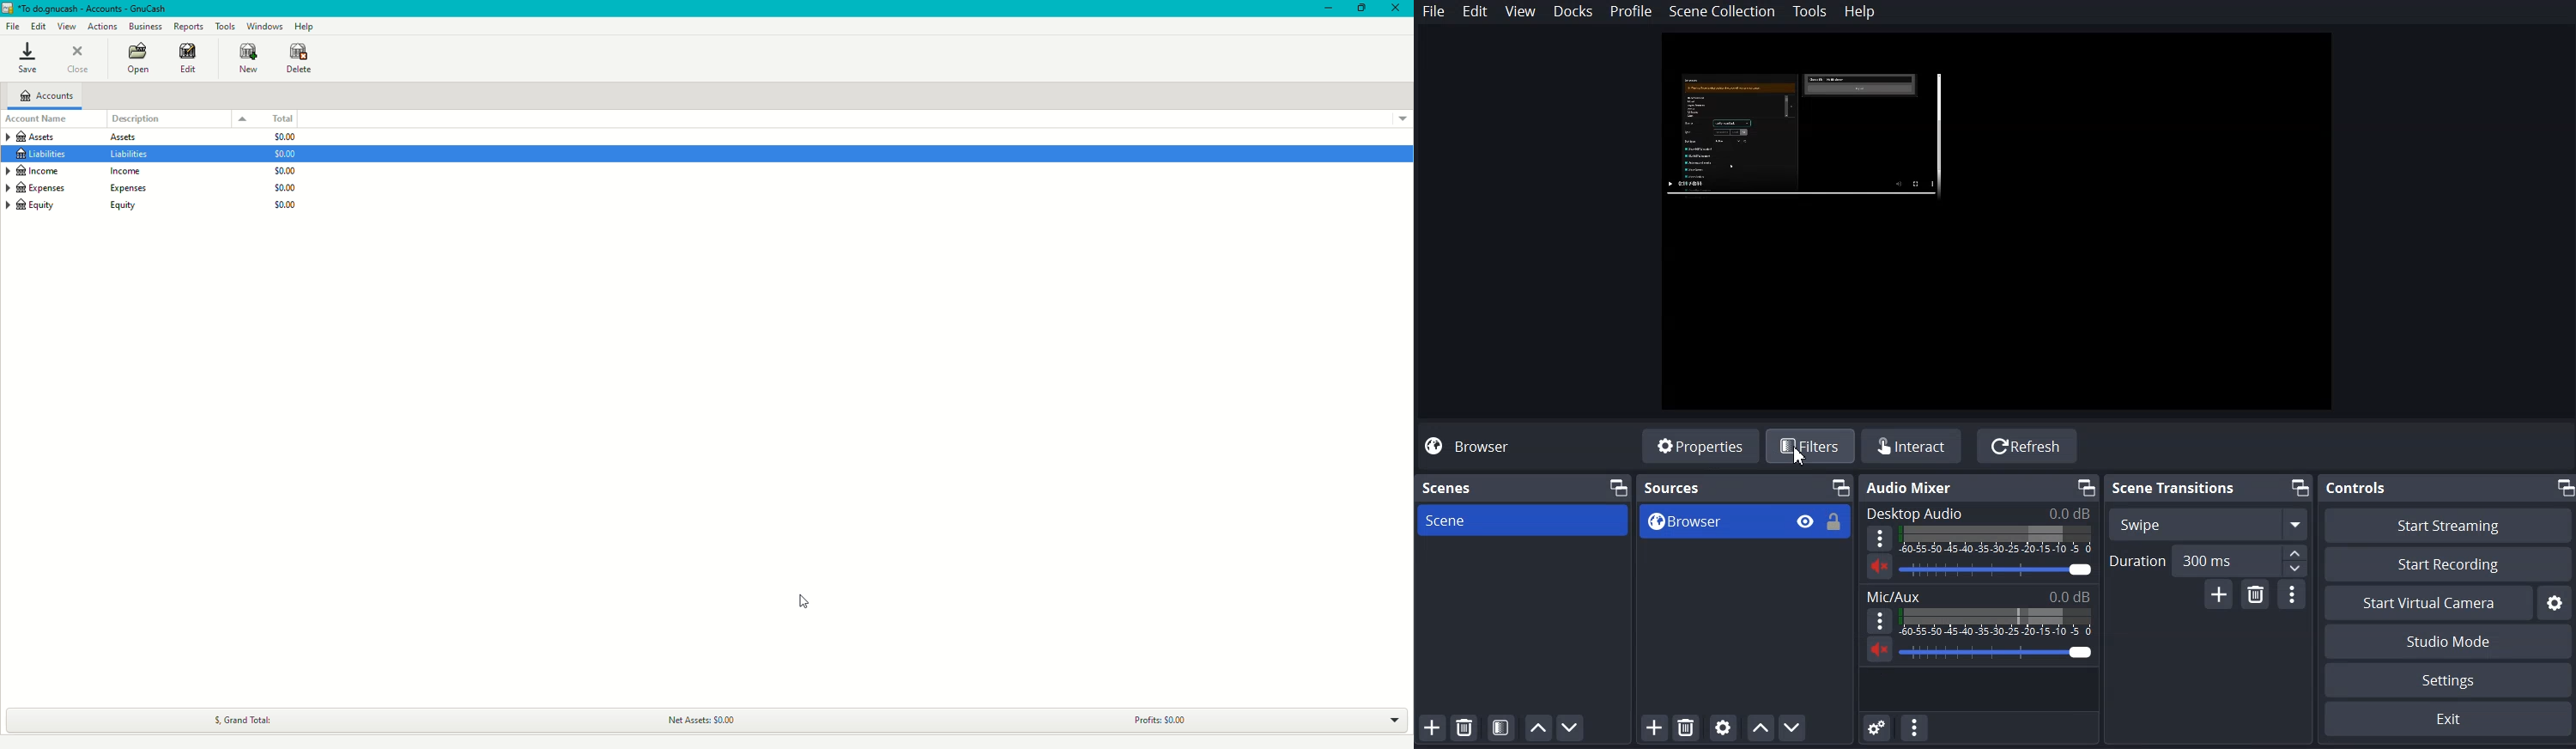 This screenshot has height=756, width=2576. I want to click on Start Streaming, so click(2449, 525).